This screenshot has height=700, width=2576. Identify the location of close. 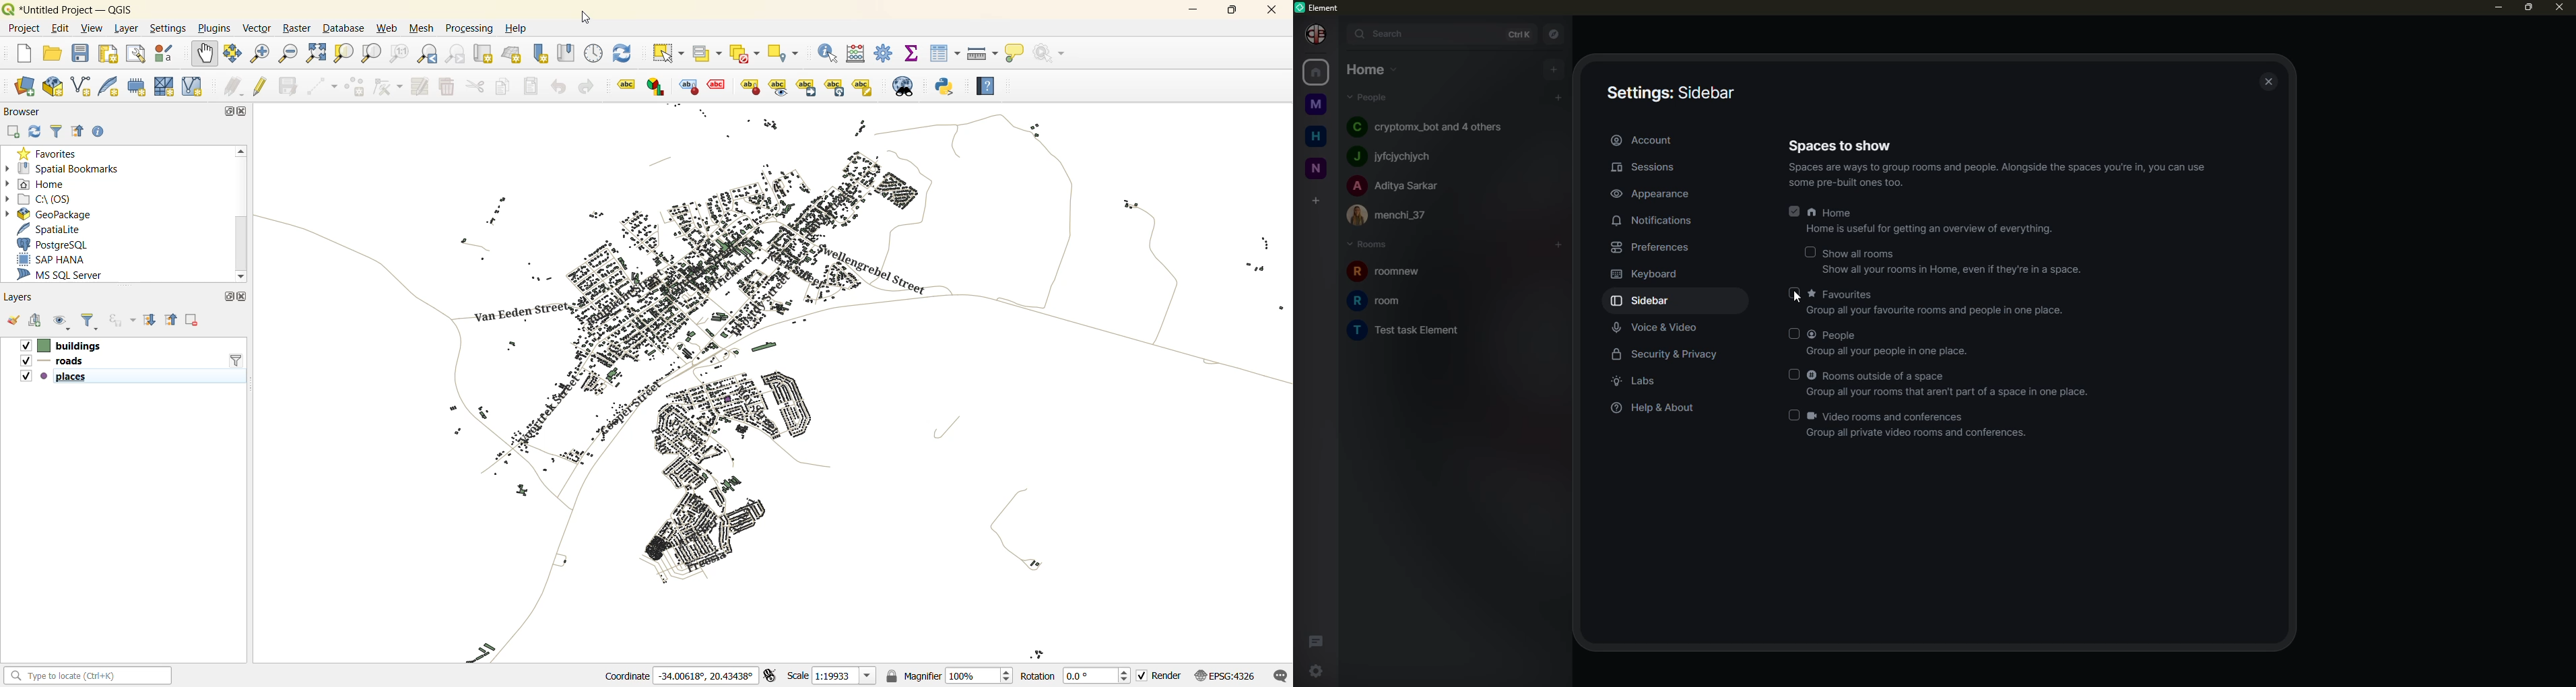
(2561, 9).